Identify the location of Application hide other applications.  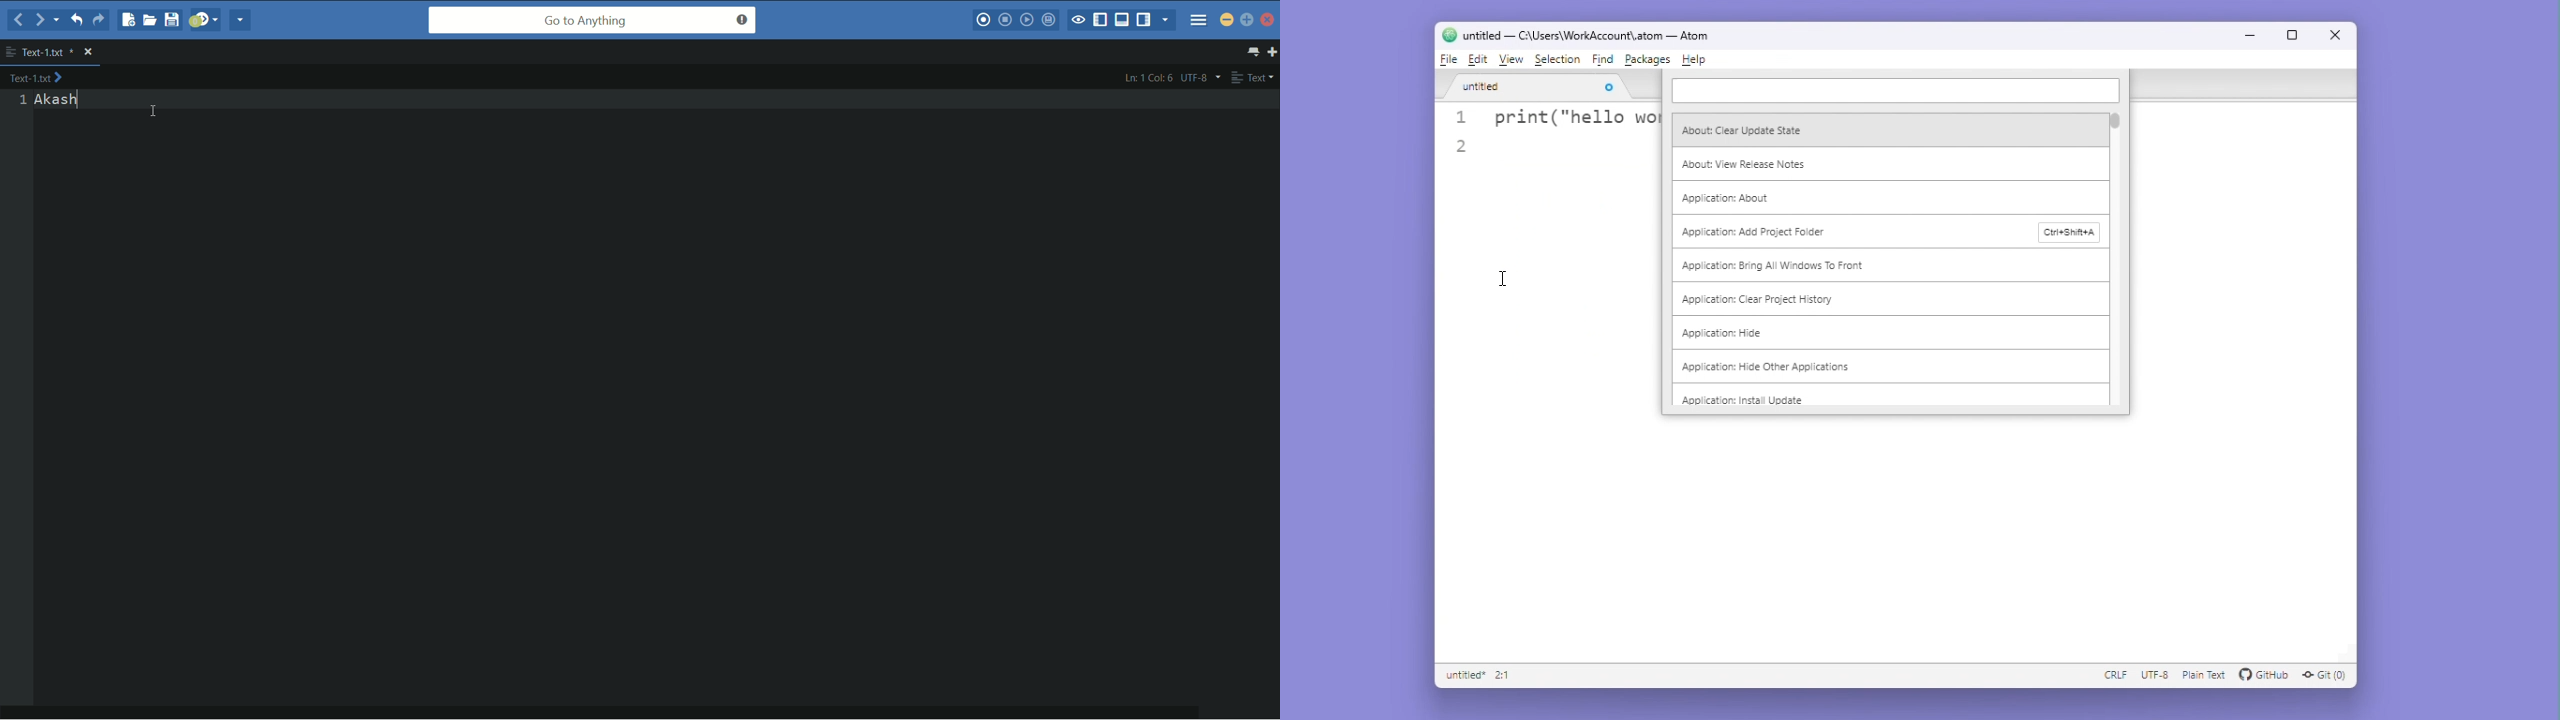
(1764, 367).